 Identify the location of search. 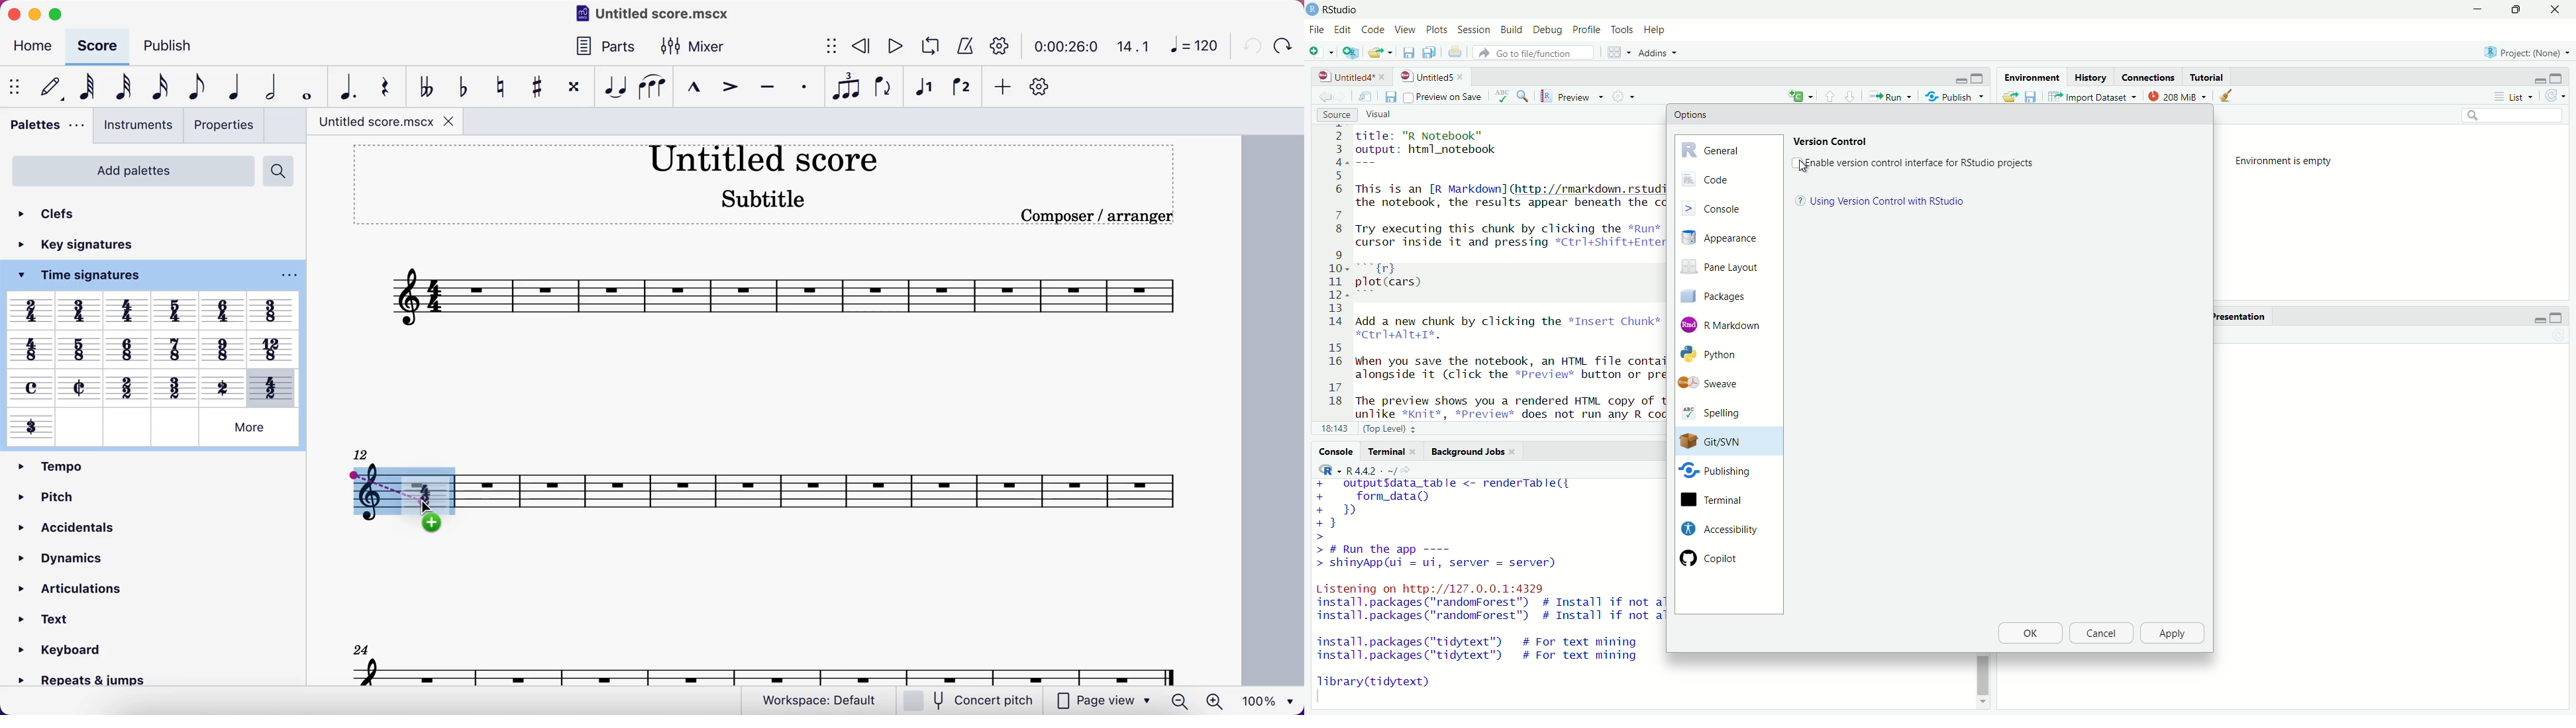
(2514, 117).